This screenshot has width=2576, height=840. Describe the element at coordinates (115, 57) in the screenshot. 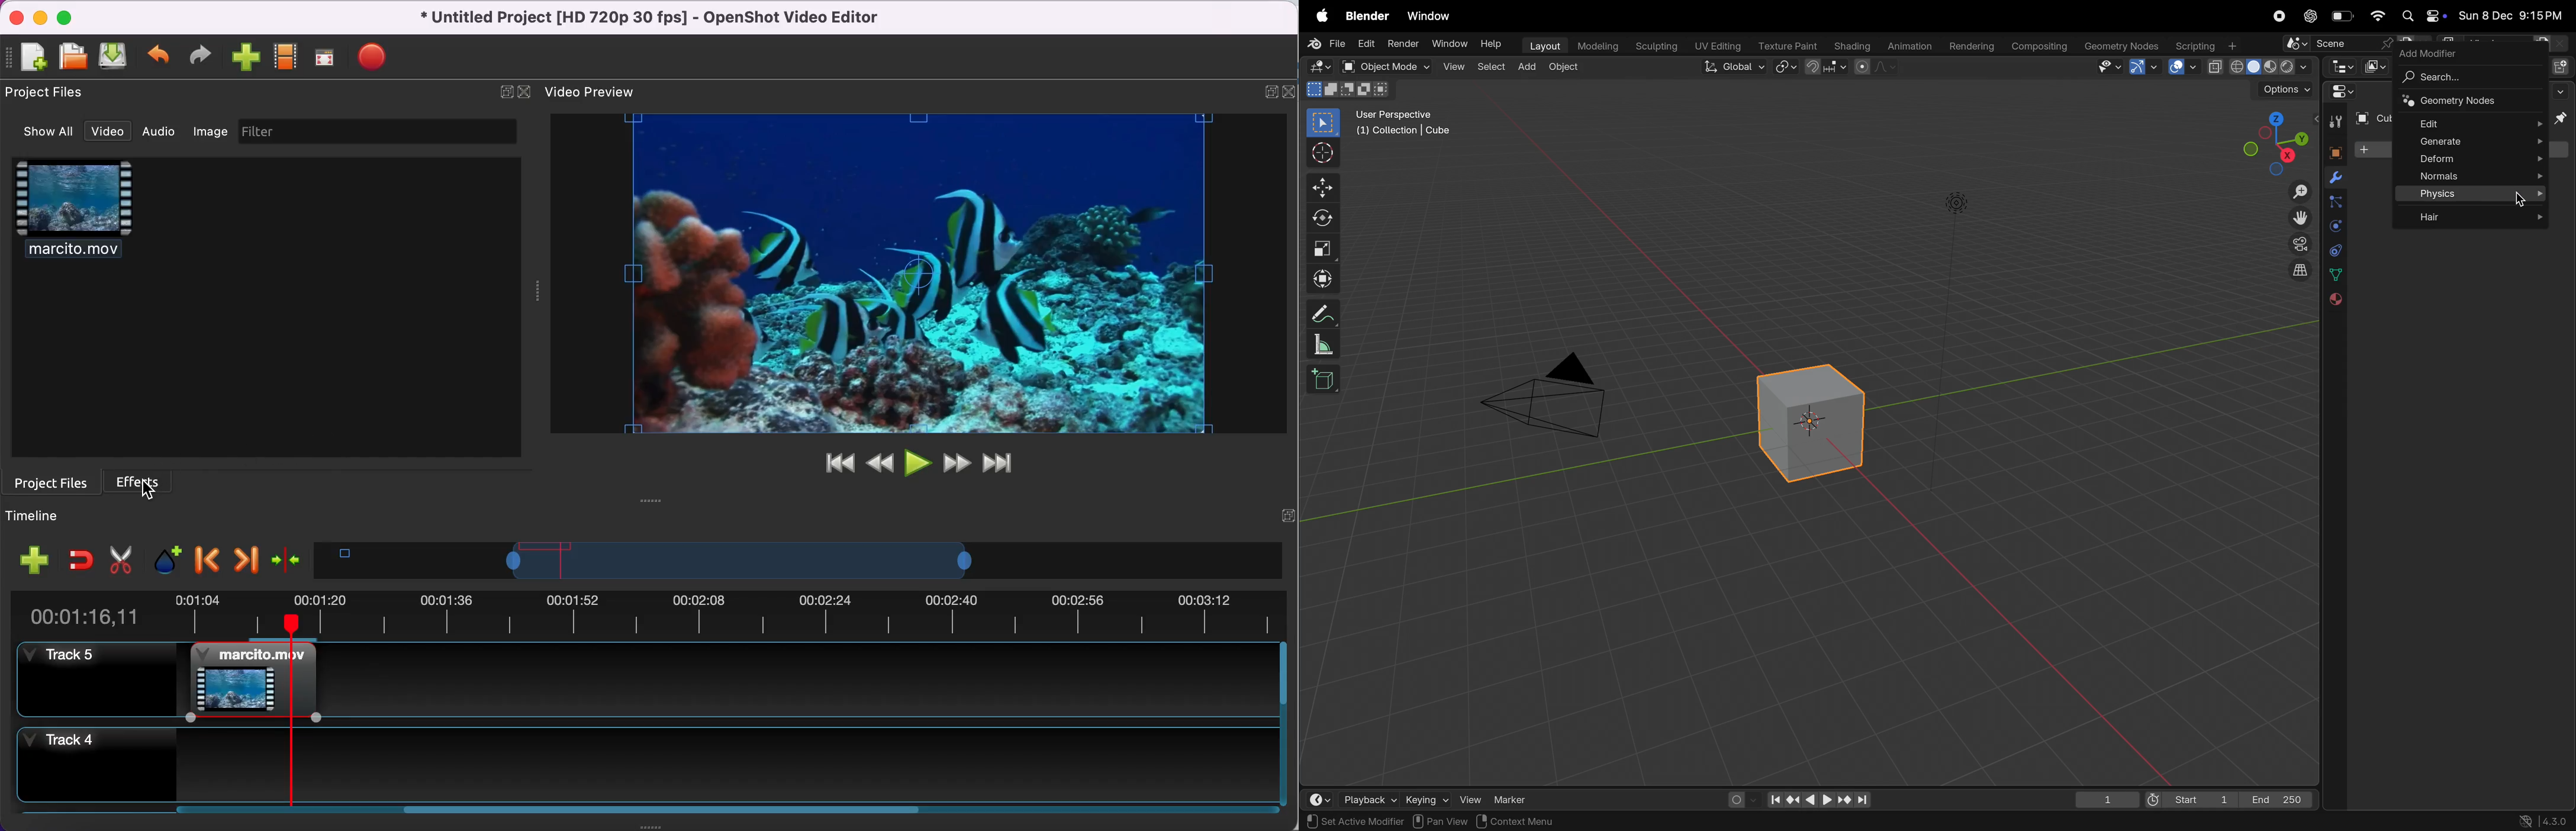

I see `save file` at that location.